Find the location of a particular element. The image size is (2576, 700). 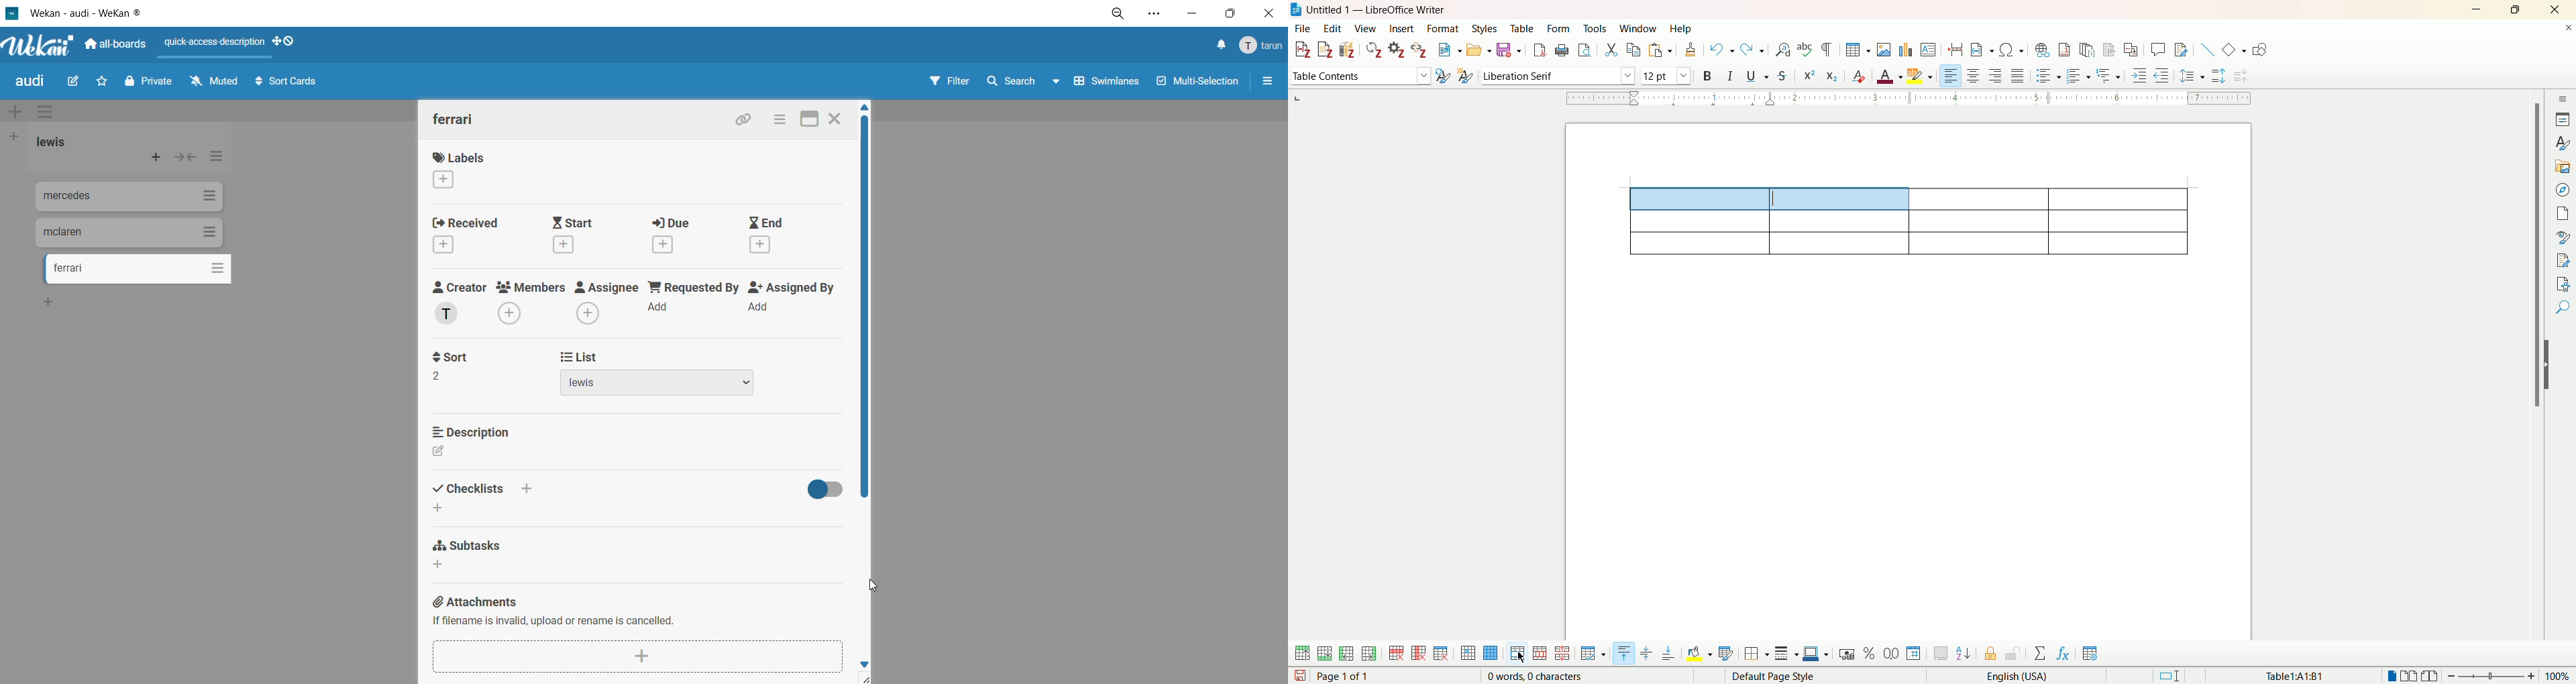

list title is located at coordinates (53, 143).